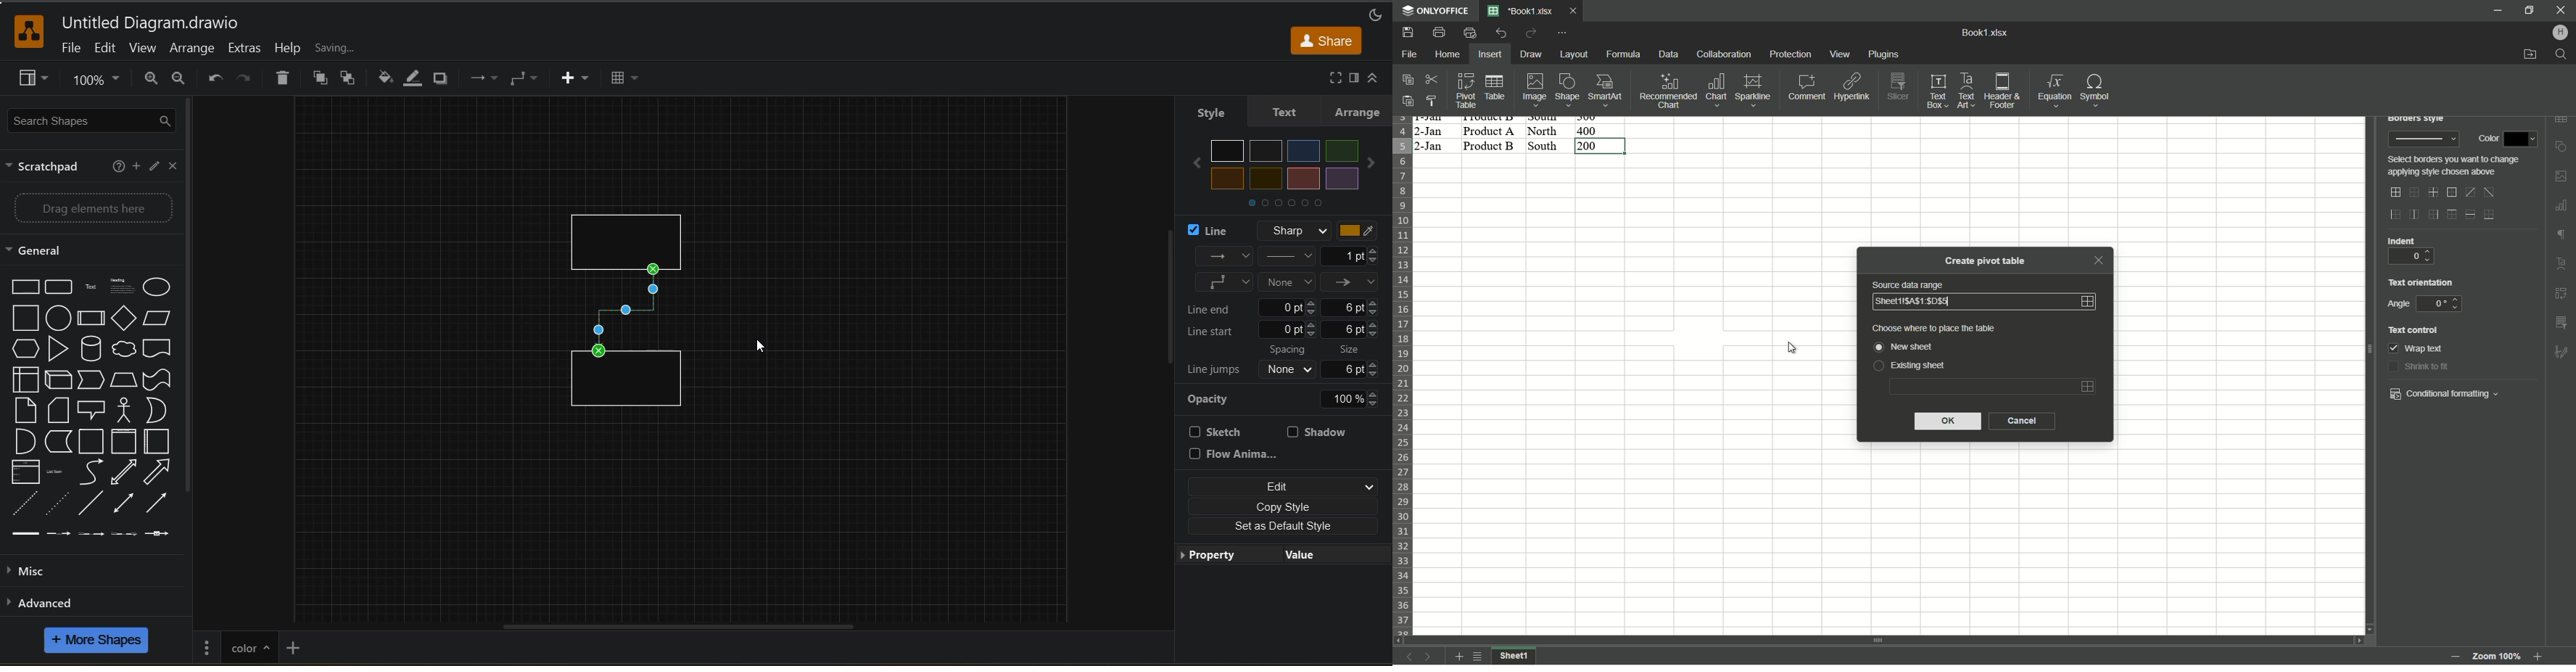 Image resolution: width=2576 pixels, height=672 pixels. Describe the element at coordinates (2562, 118) in the screenshot. I see `insert table` at that location.